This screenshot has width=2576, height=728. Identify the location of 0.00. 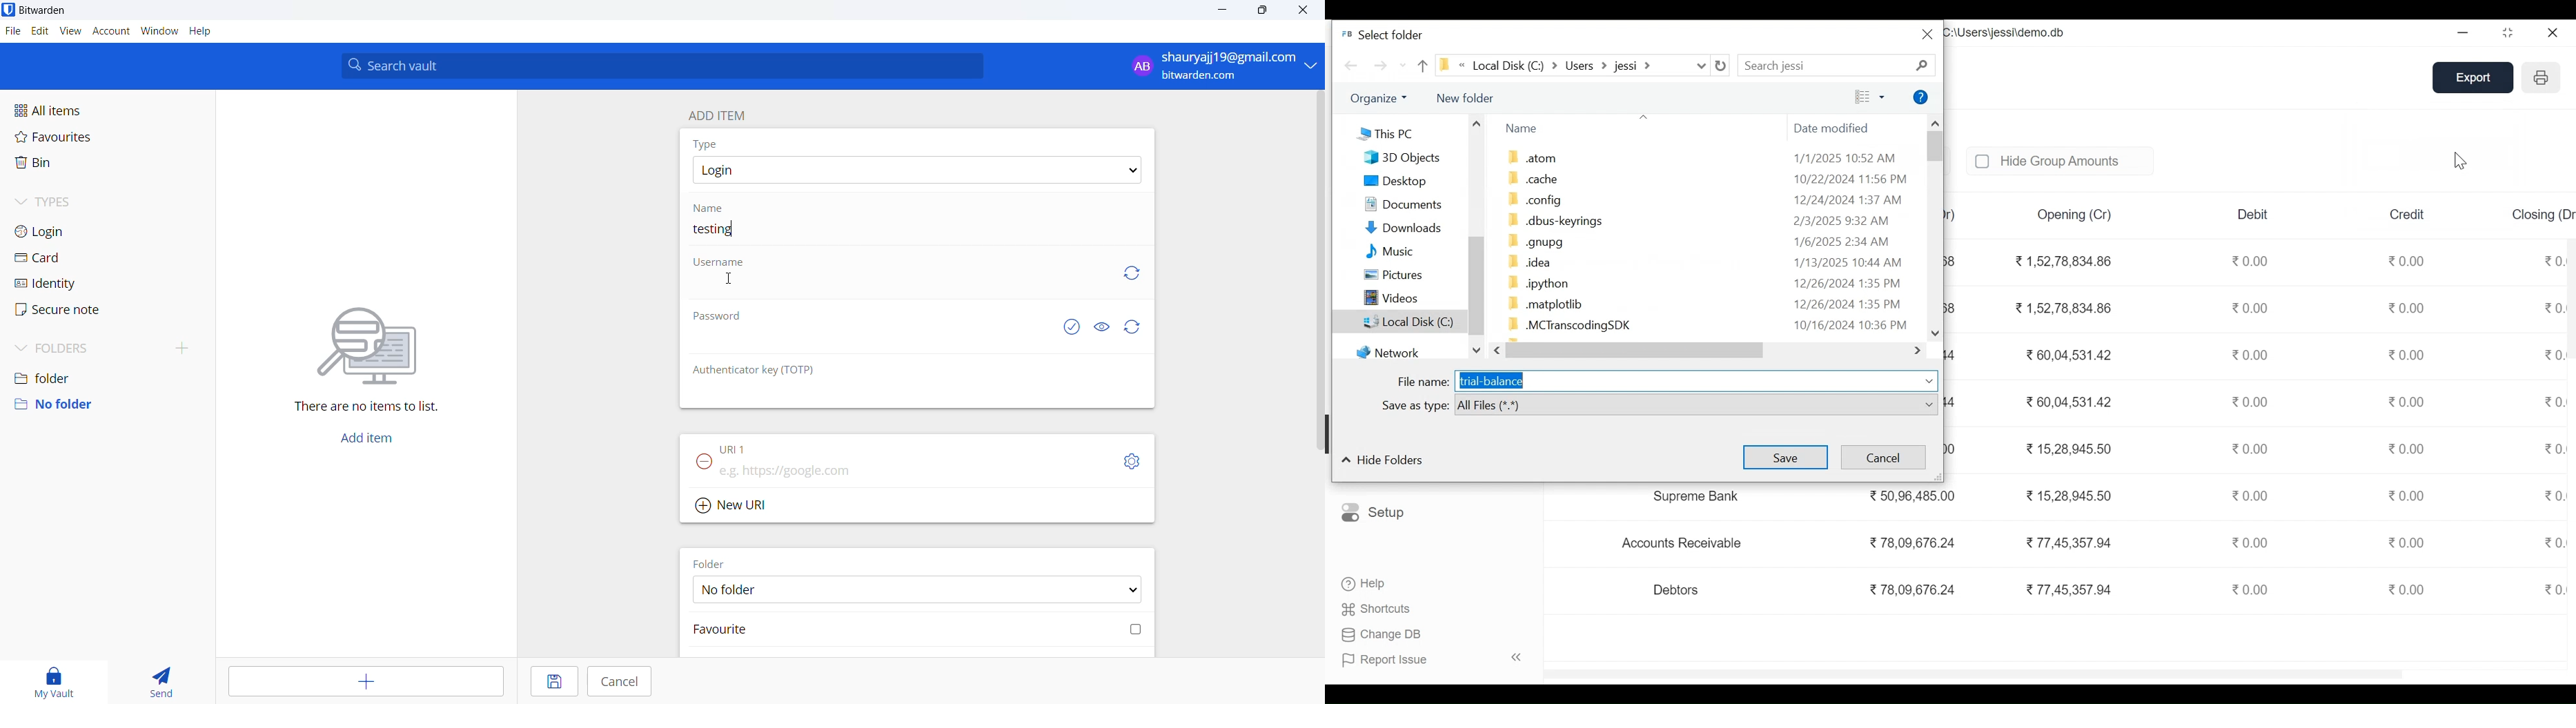
(2409, 589).